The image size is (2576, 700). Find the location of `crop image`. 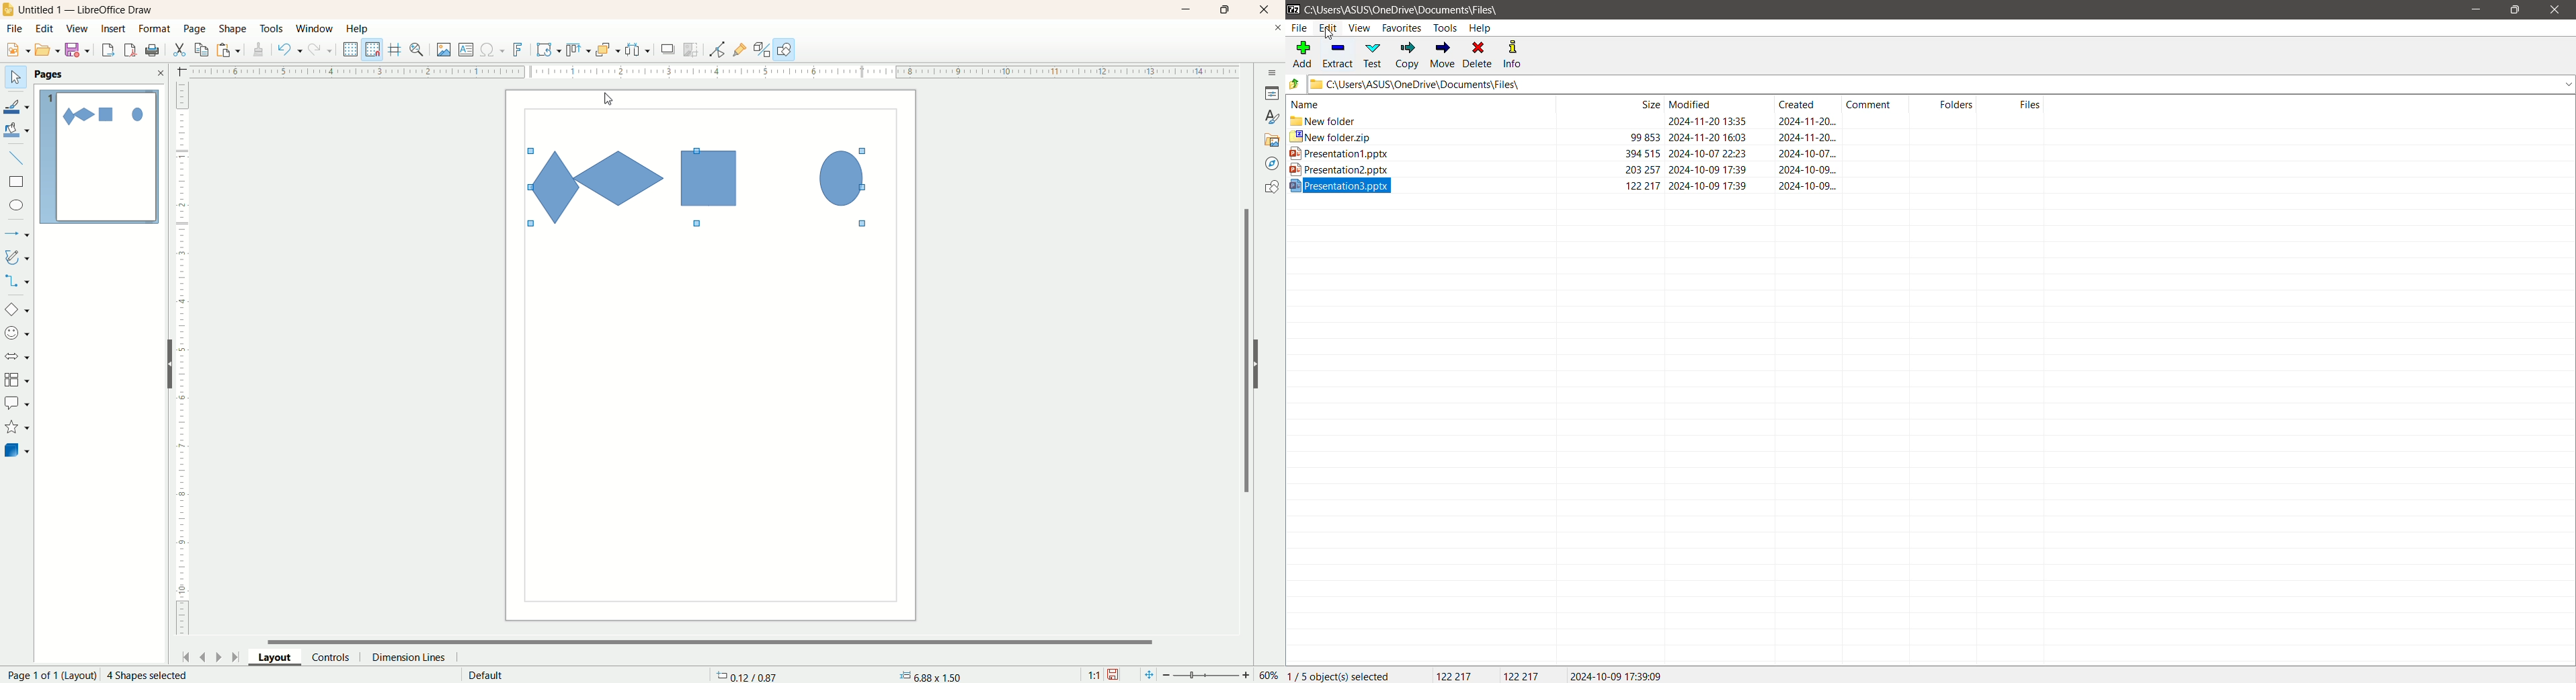

crop image is located at coordinates (692, 50).